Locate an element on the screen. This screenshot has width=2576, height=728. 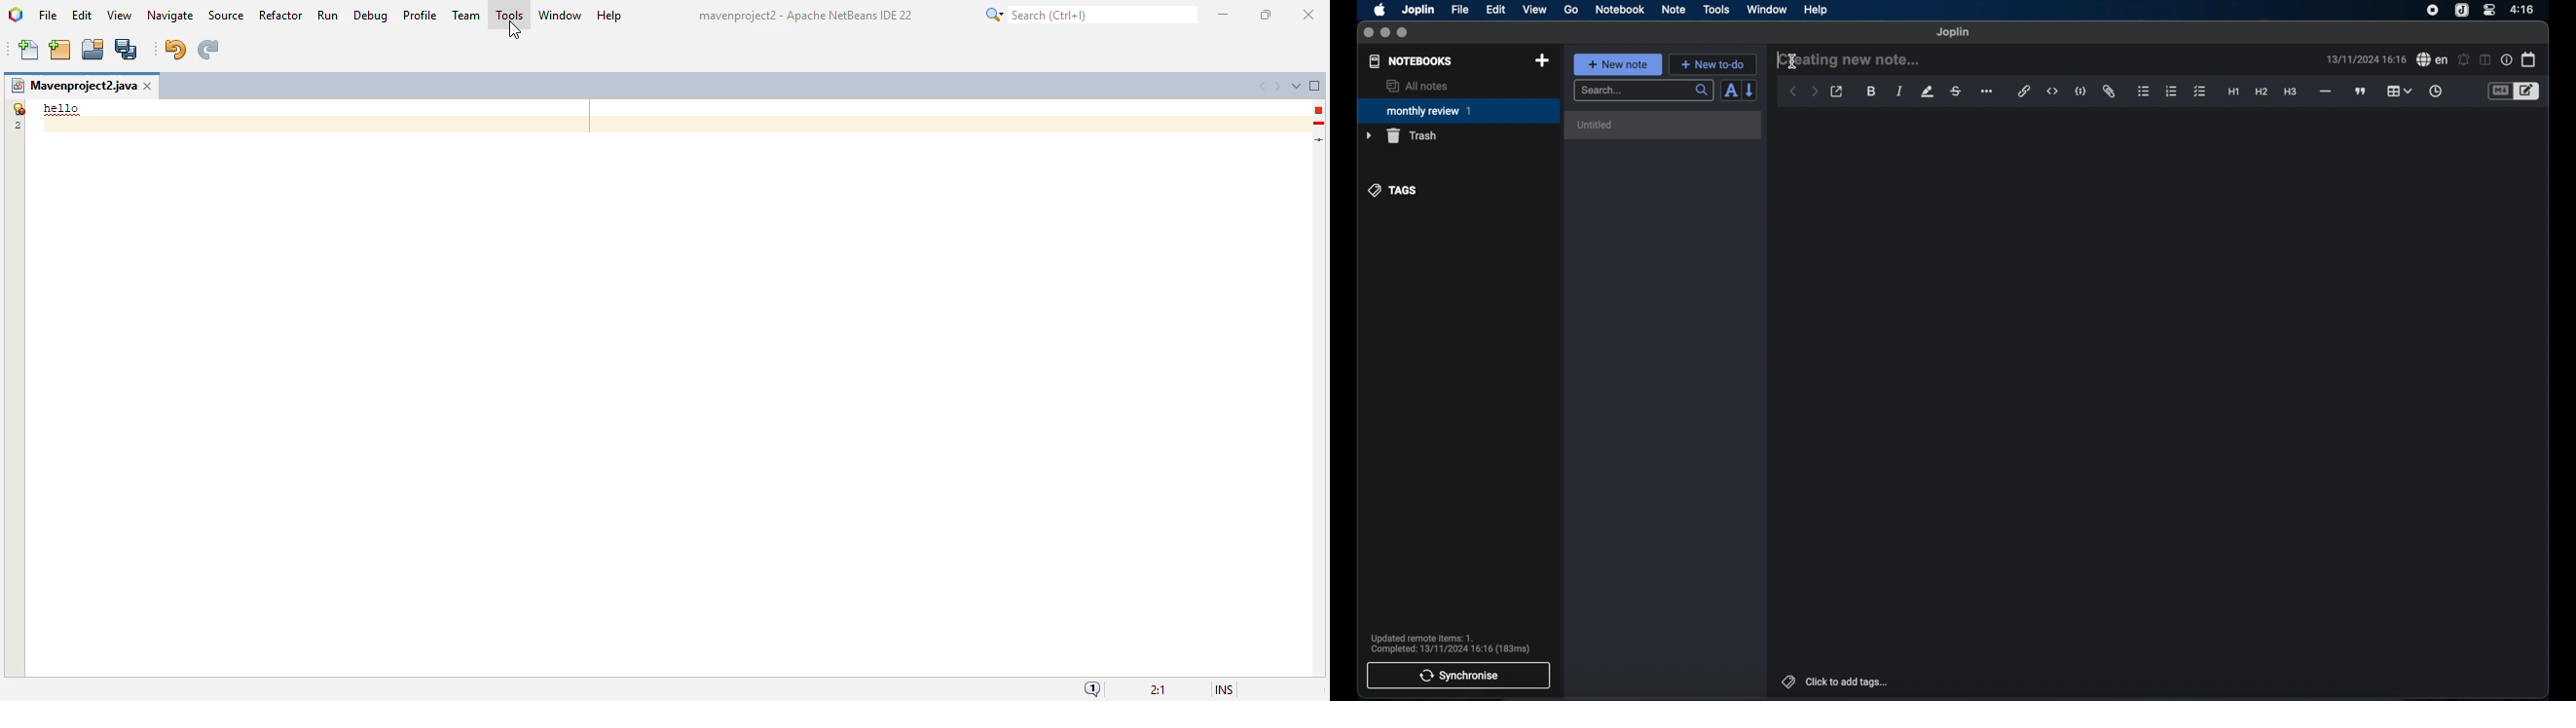
monthly review is located at coordinates (1458, 110).